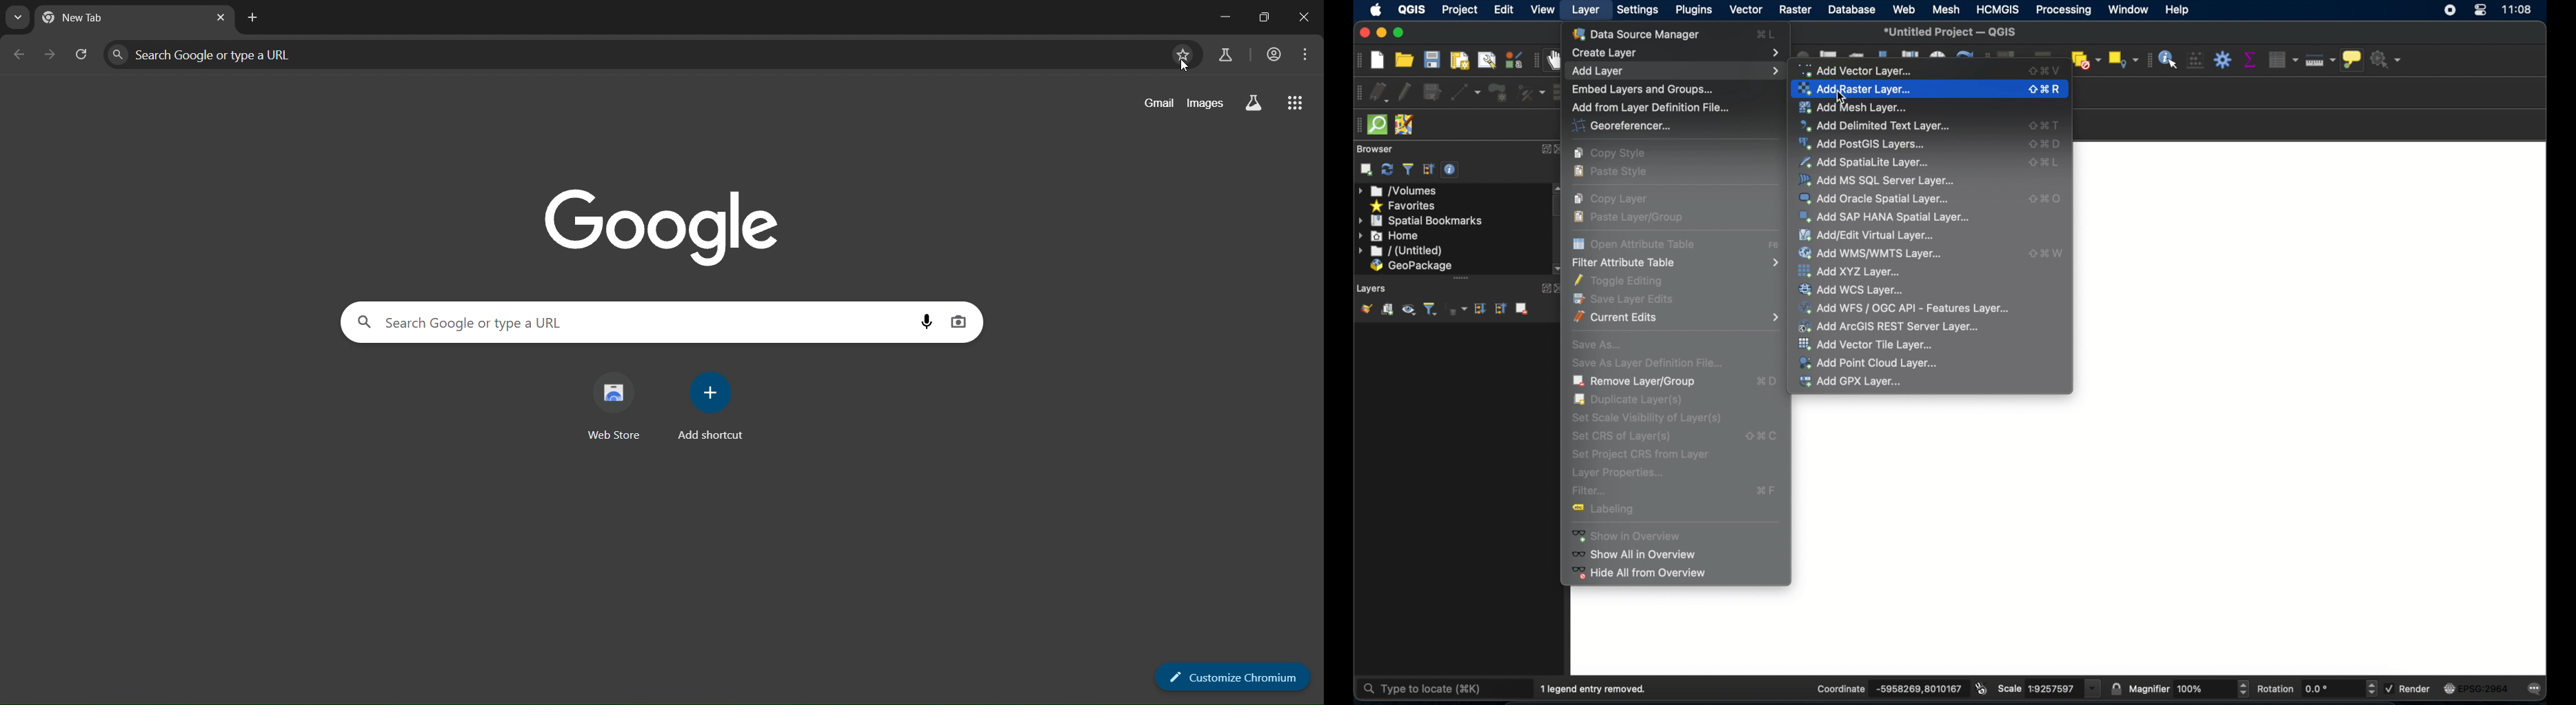  I want to click on attribute toolbar, so click(2147, 60).